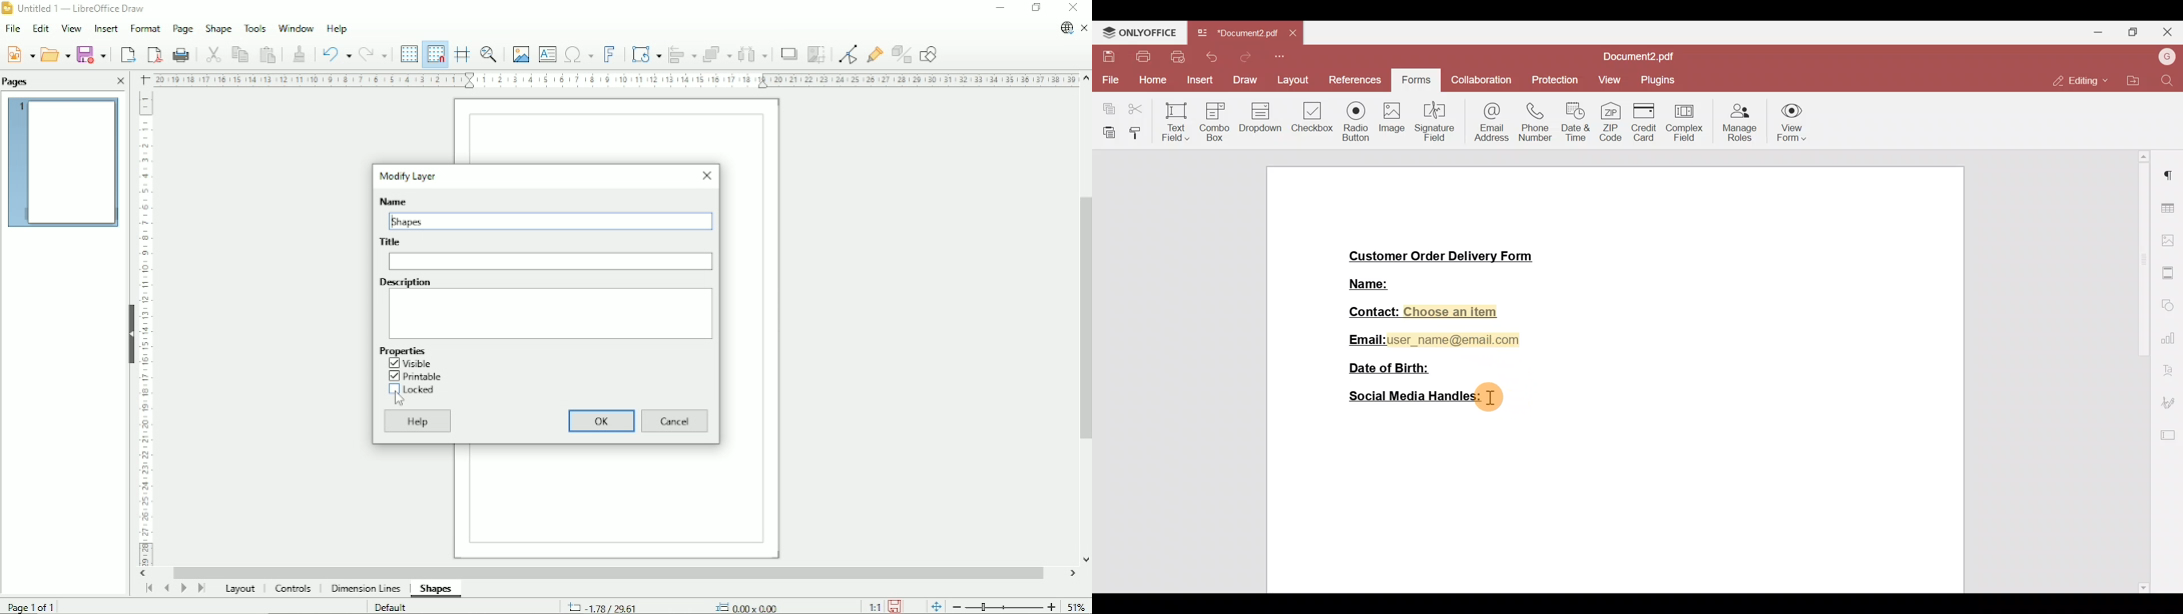  Describe the element at coordinates (2166, 57) in the screenshot. I see `Username` at that location.